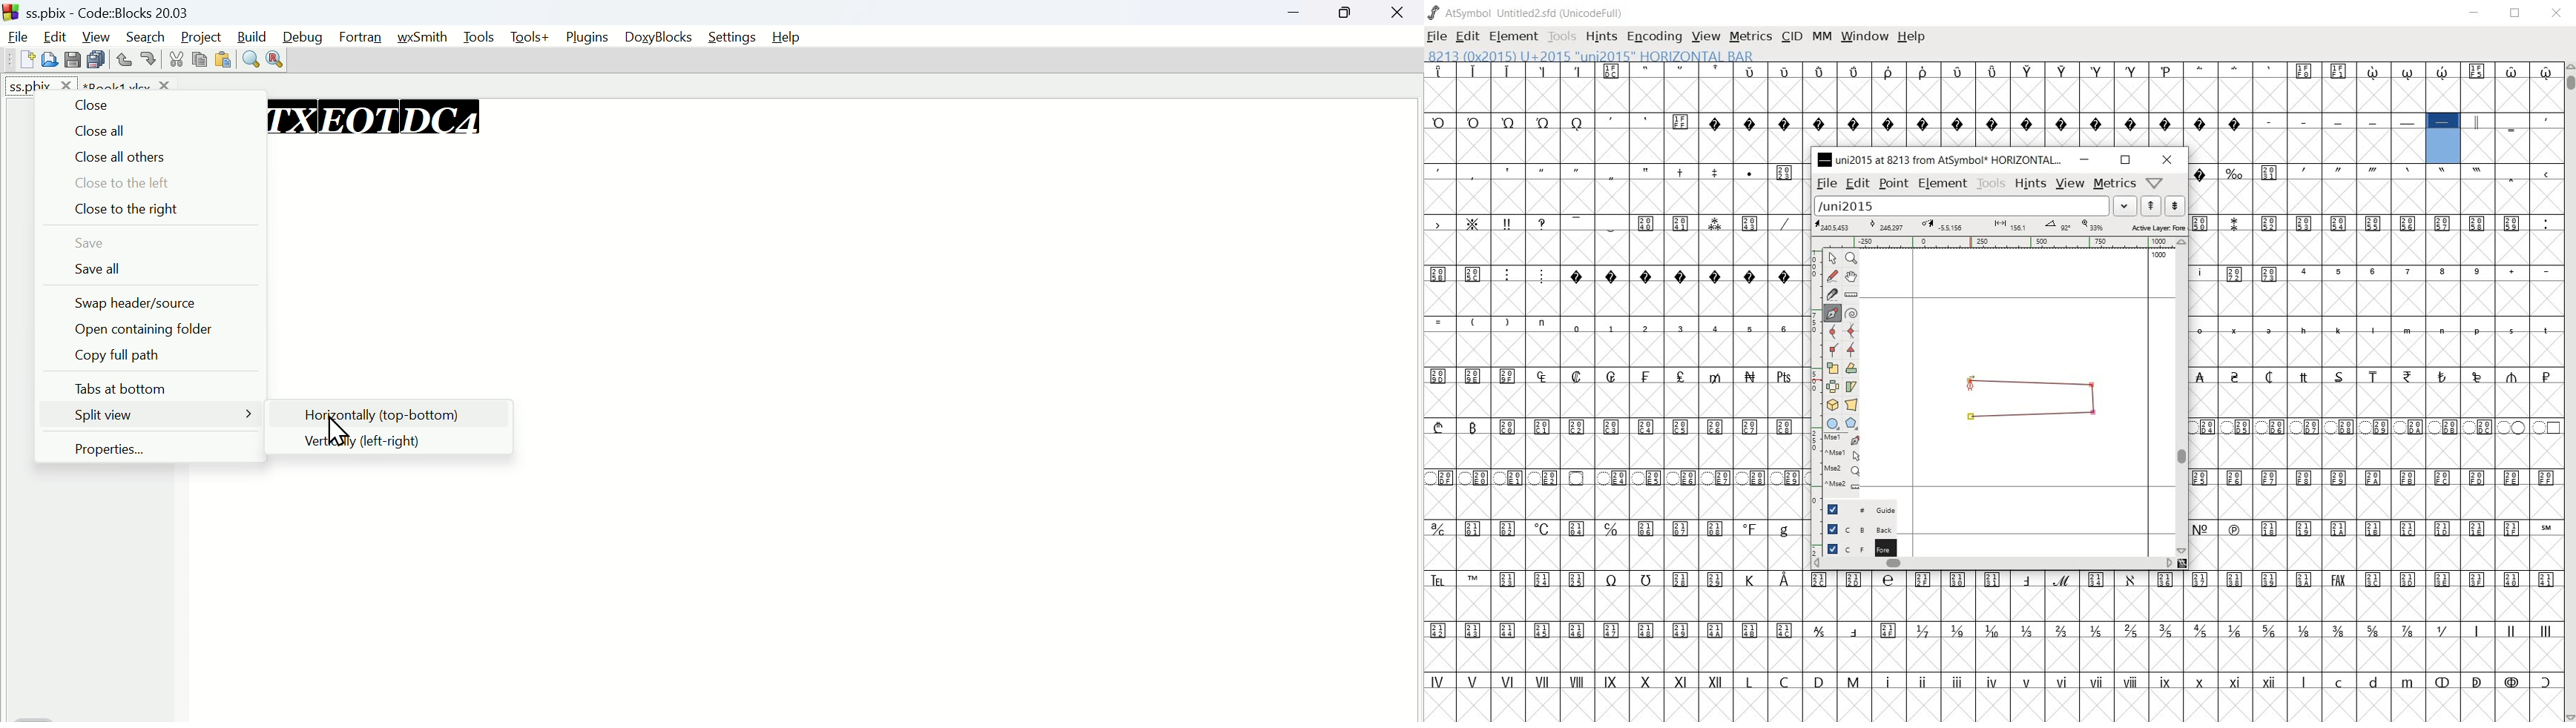 The height and width of the screenshot is (728, 2576). I want to click on Doxyblocks, so click(659, 38).